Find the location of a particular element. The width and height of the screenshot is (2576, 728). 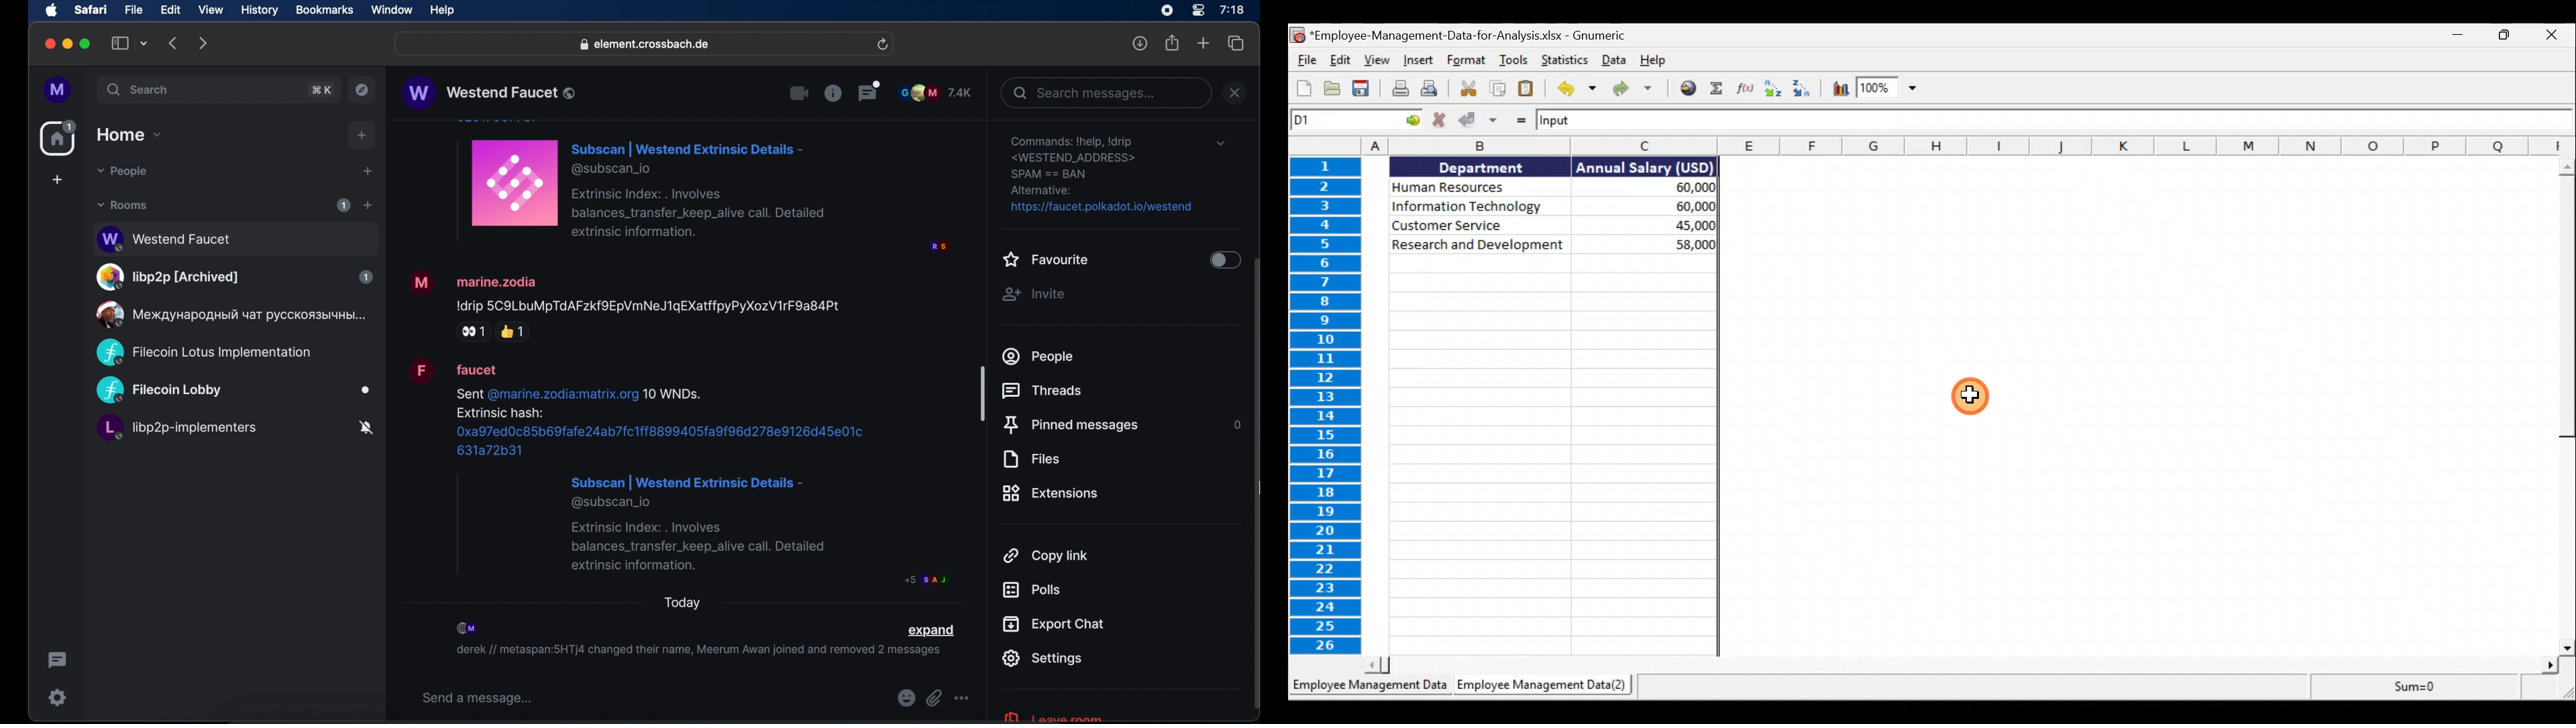

backward is located at coordinates (174, 43).